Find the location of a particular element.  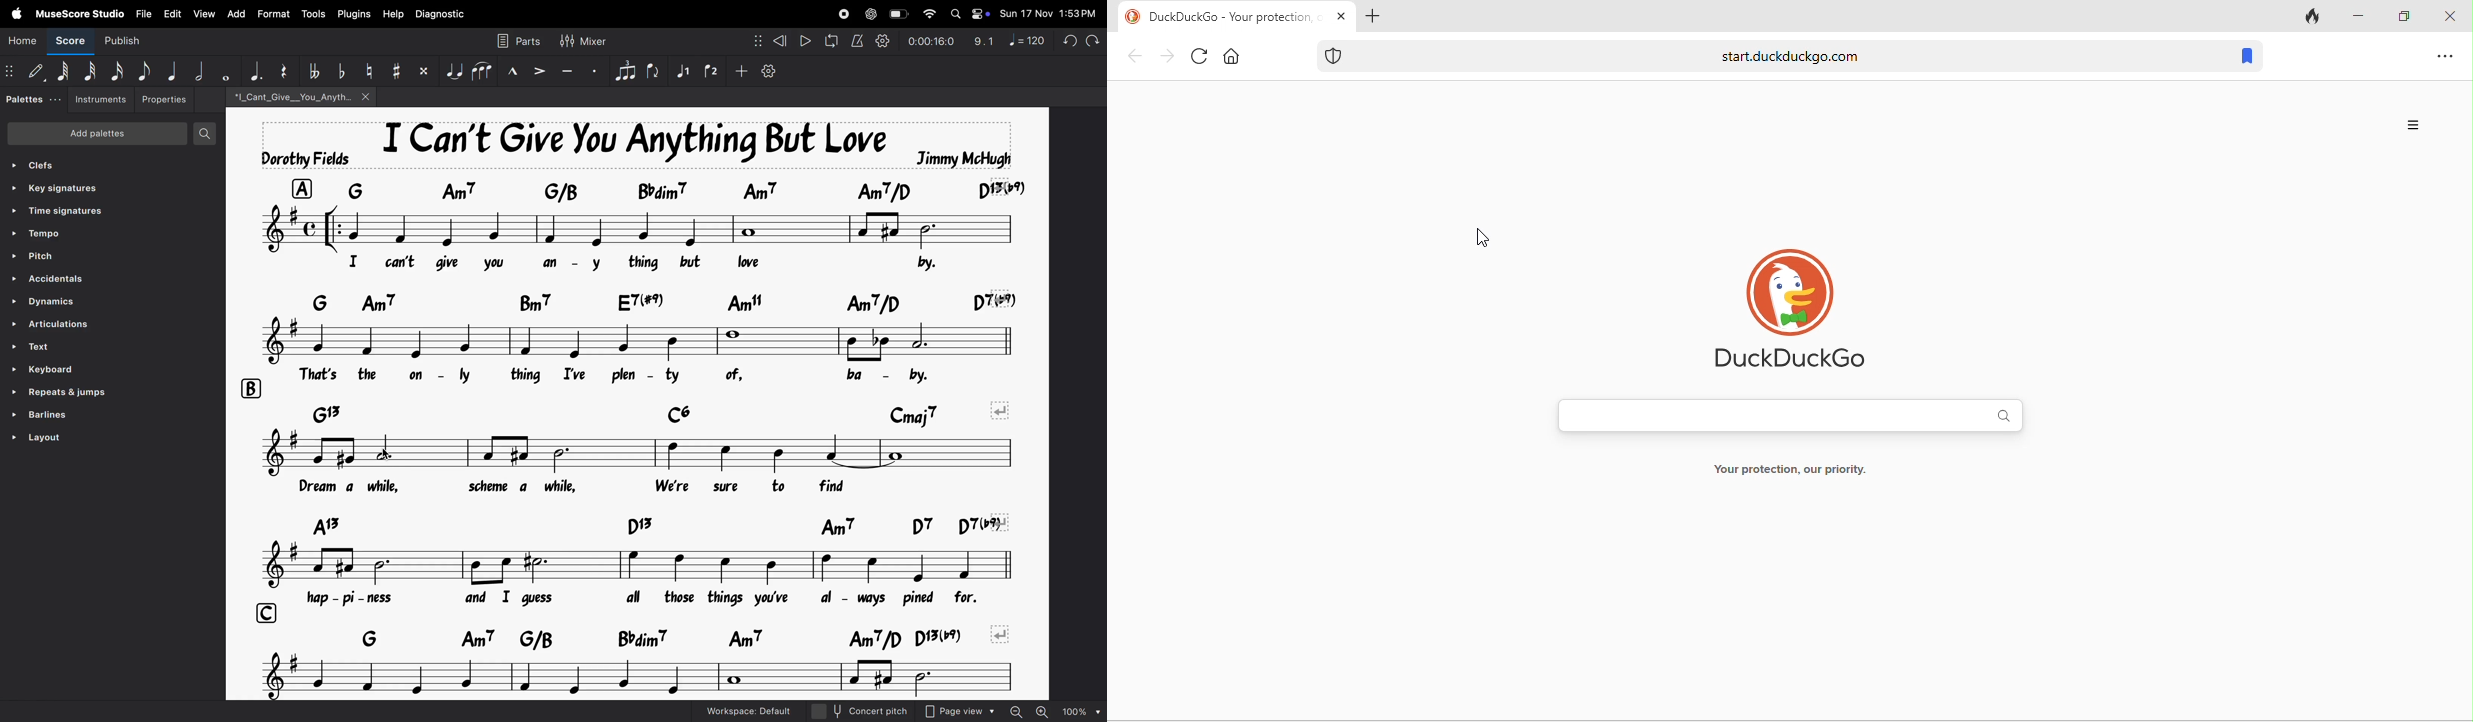

search is located at coordinates (206, 132).